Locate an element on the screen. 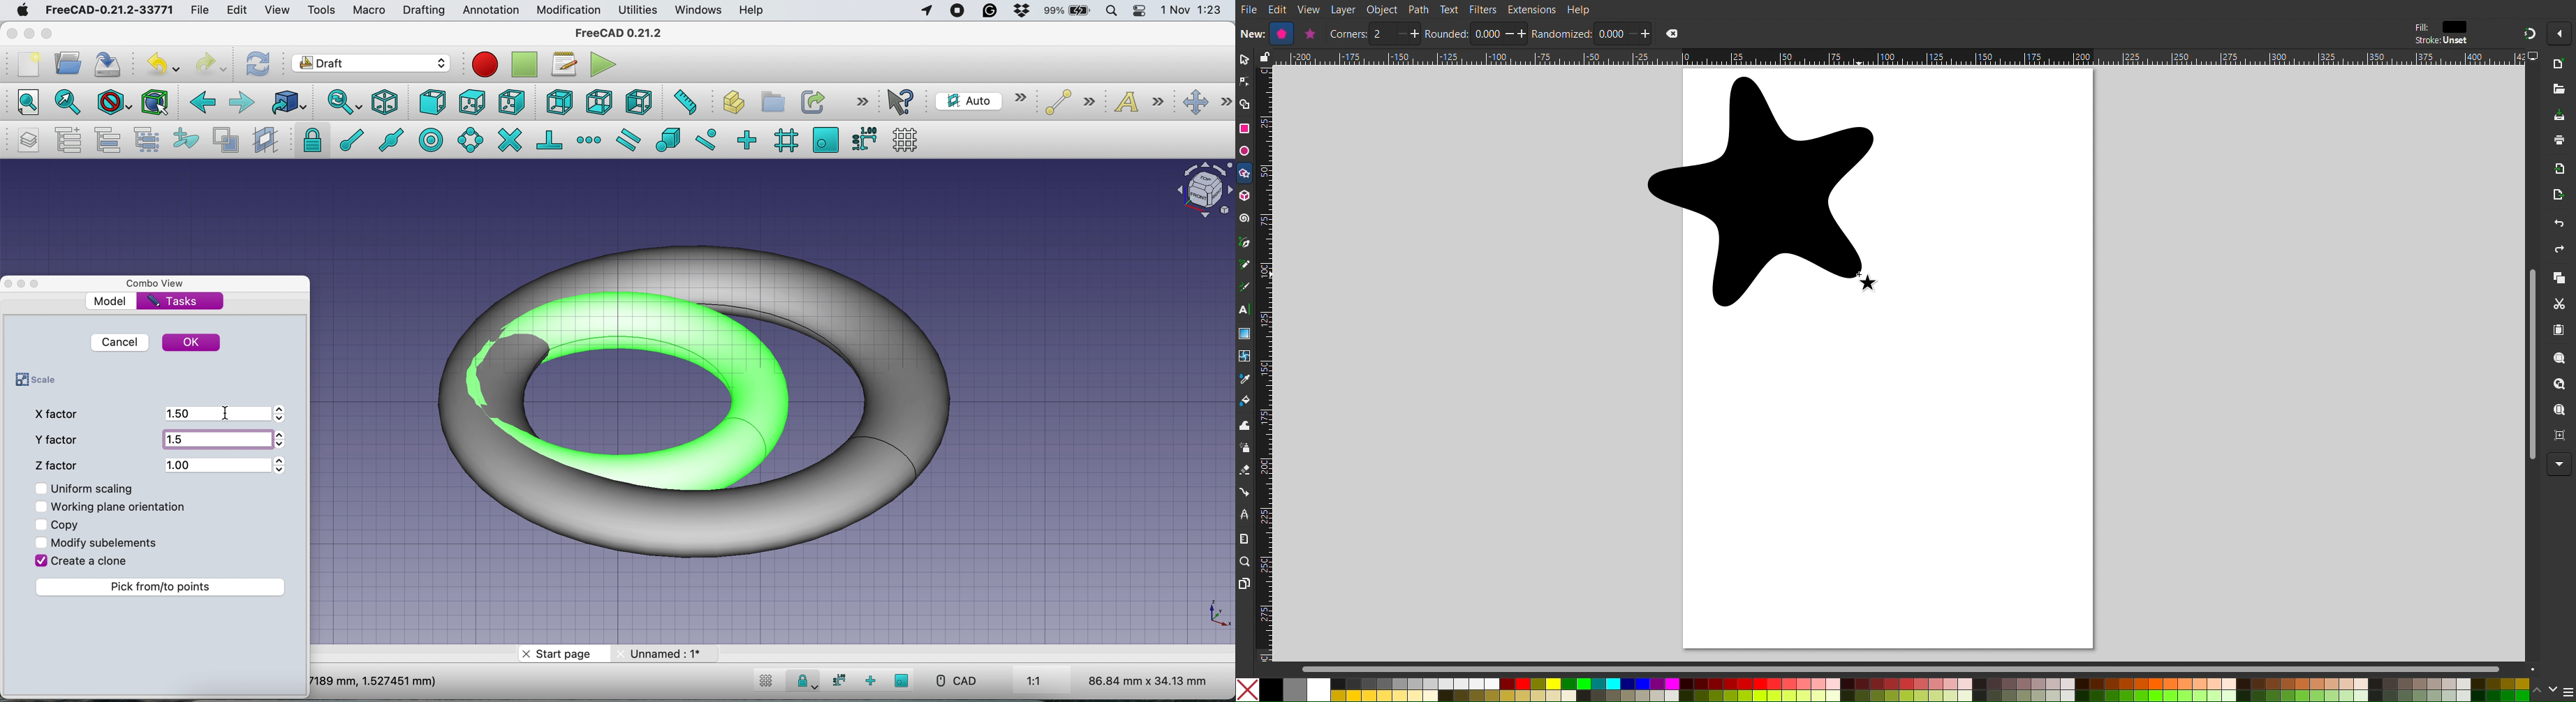 Image resolution: width=2576 pixels, height=728 pixels. File is located at coordinates (1249, 10).